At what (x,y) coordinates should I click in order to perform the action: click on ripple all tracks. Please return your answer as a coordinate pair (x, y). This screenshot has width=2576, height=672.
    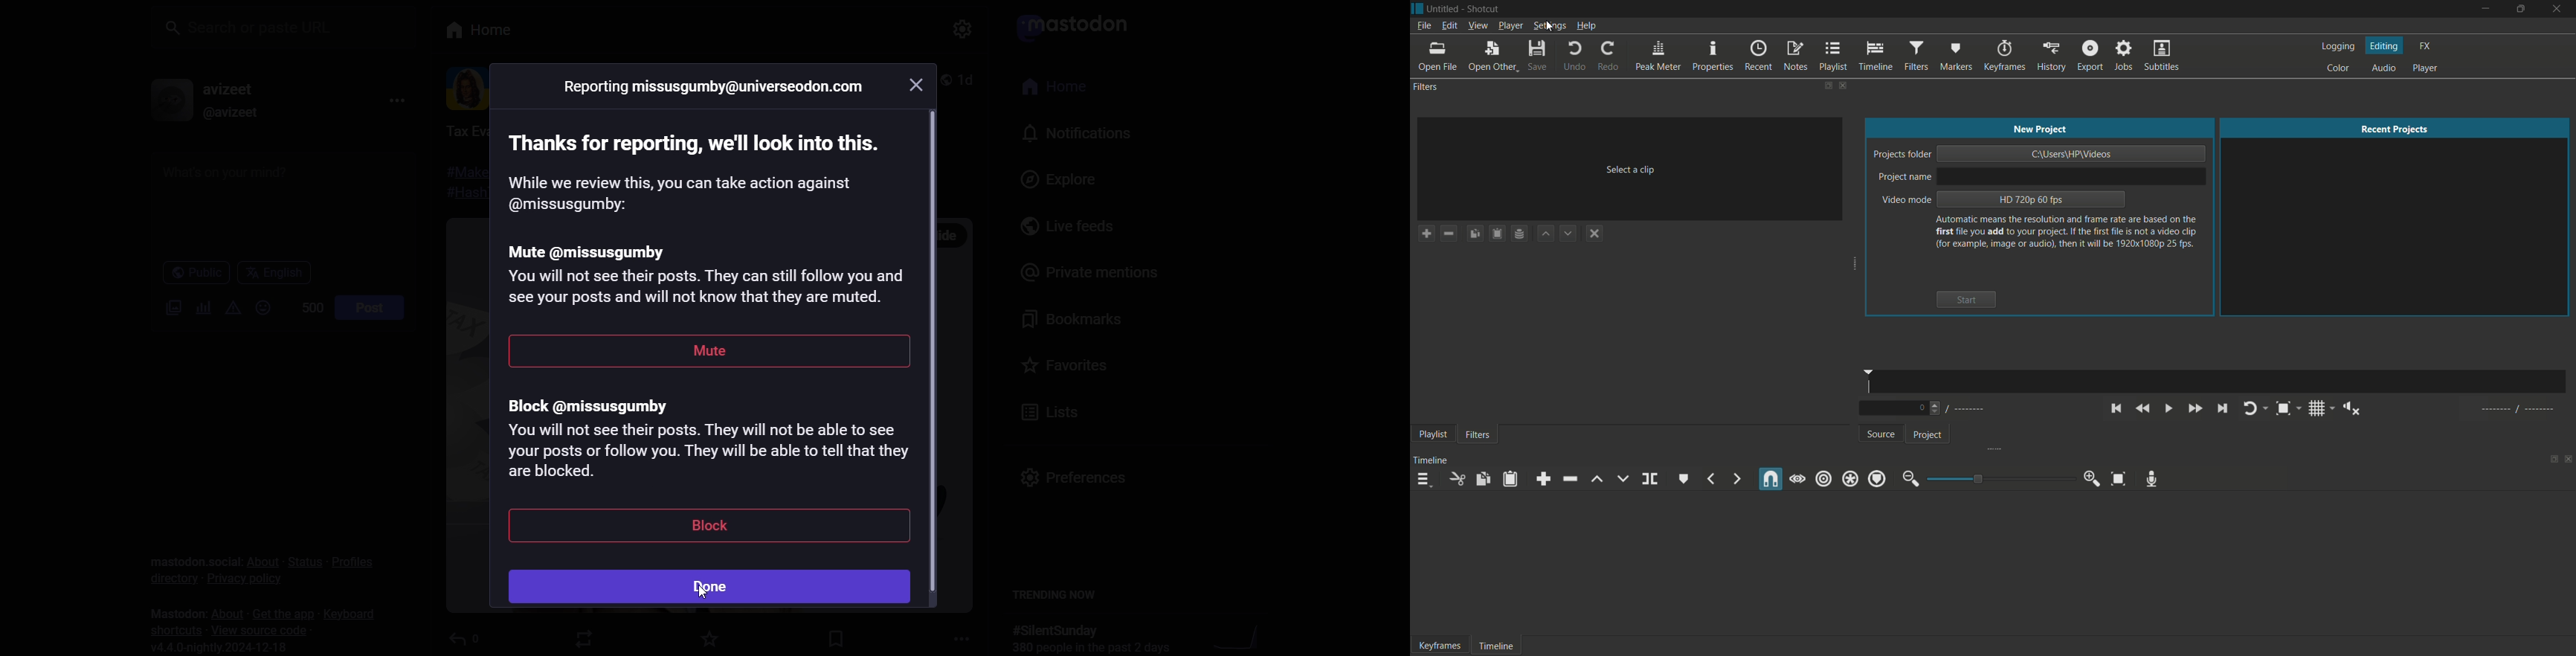
    Looking at the image, I should click on (1849, 479).